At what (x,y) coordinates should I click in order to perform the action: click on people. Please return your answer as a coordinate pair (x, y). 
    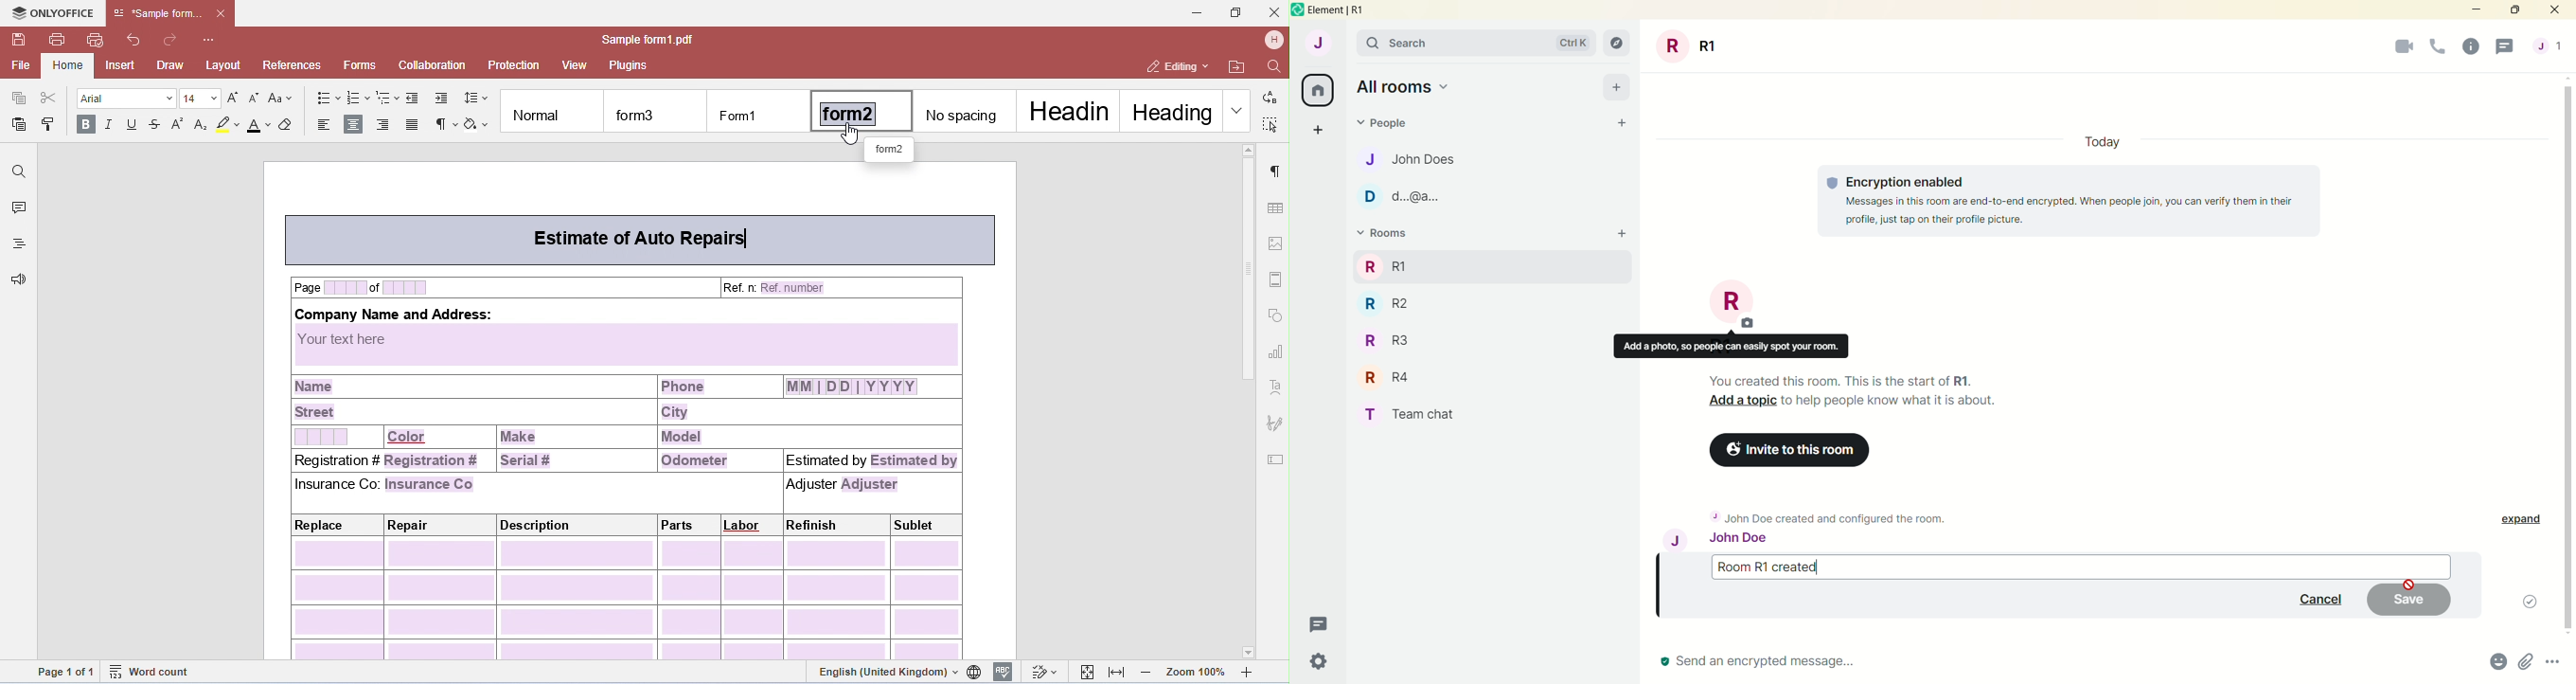
    Looking at the image, I should click on (2549, 45).